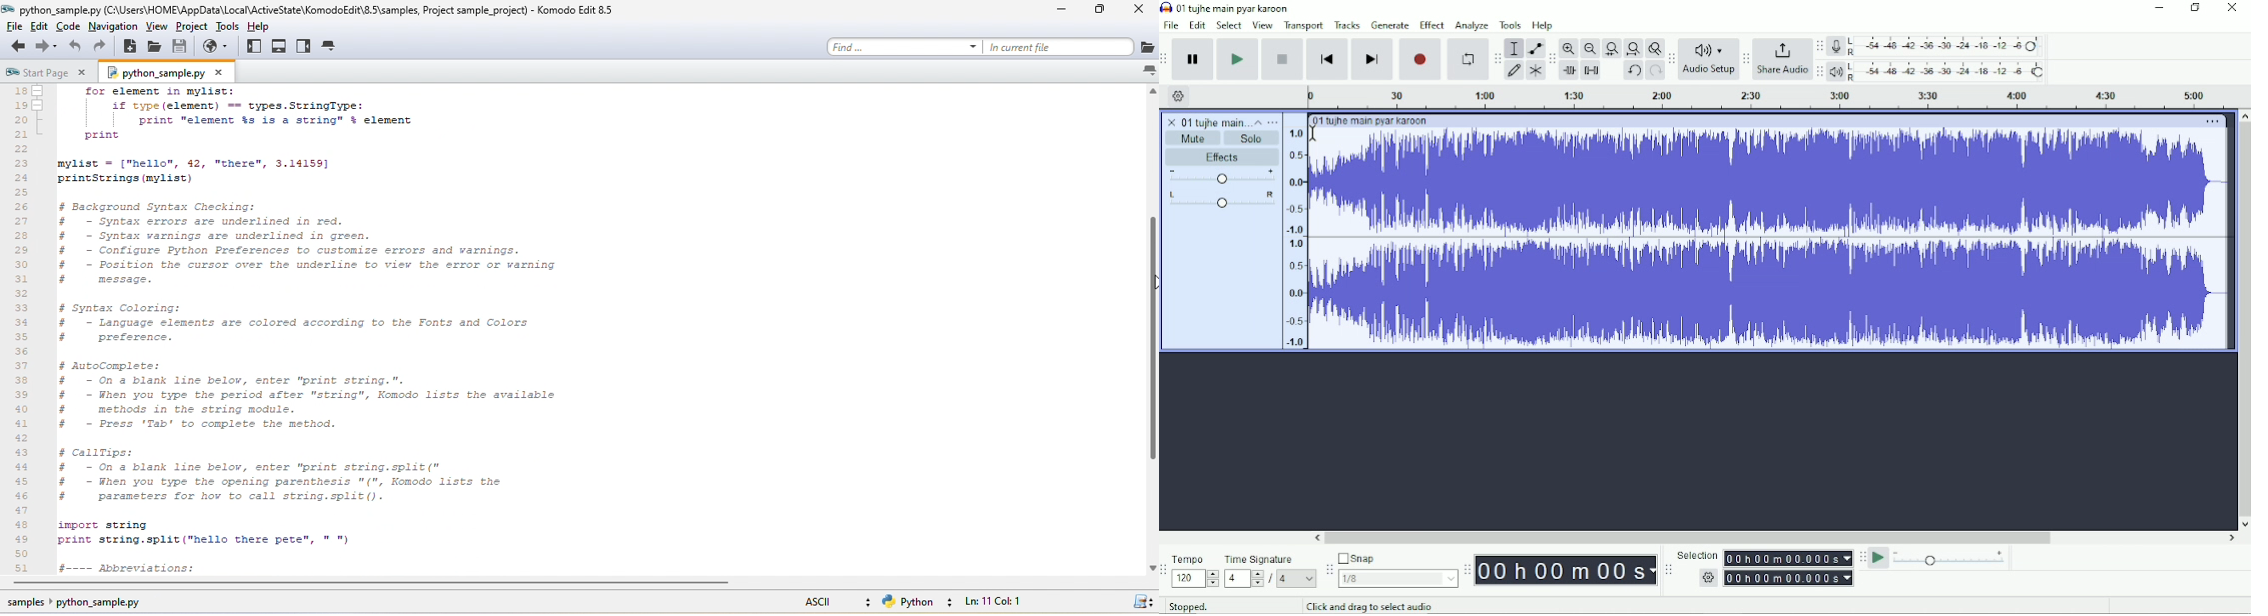 This screenshot has width=2268, height=616. What do you see at coordinates (1260, 560) in the screenshot?
I see `Time Signature` at bounding box center [1260, 560].